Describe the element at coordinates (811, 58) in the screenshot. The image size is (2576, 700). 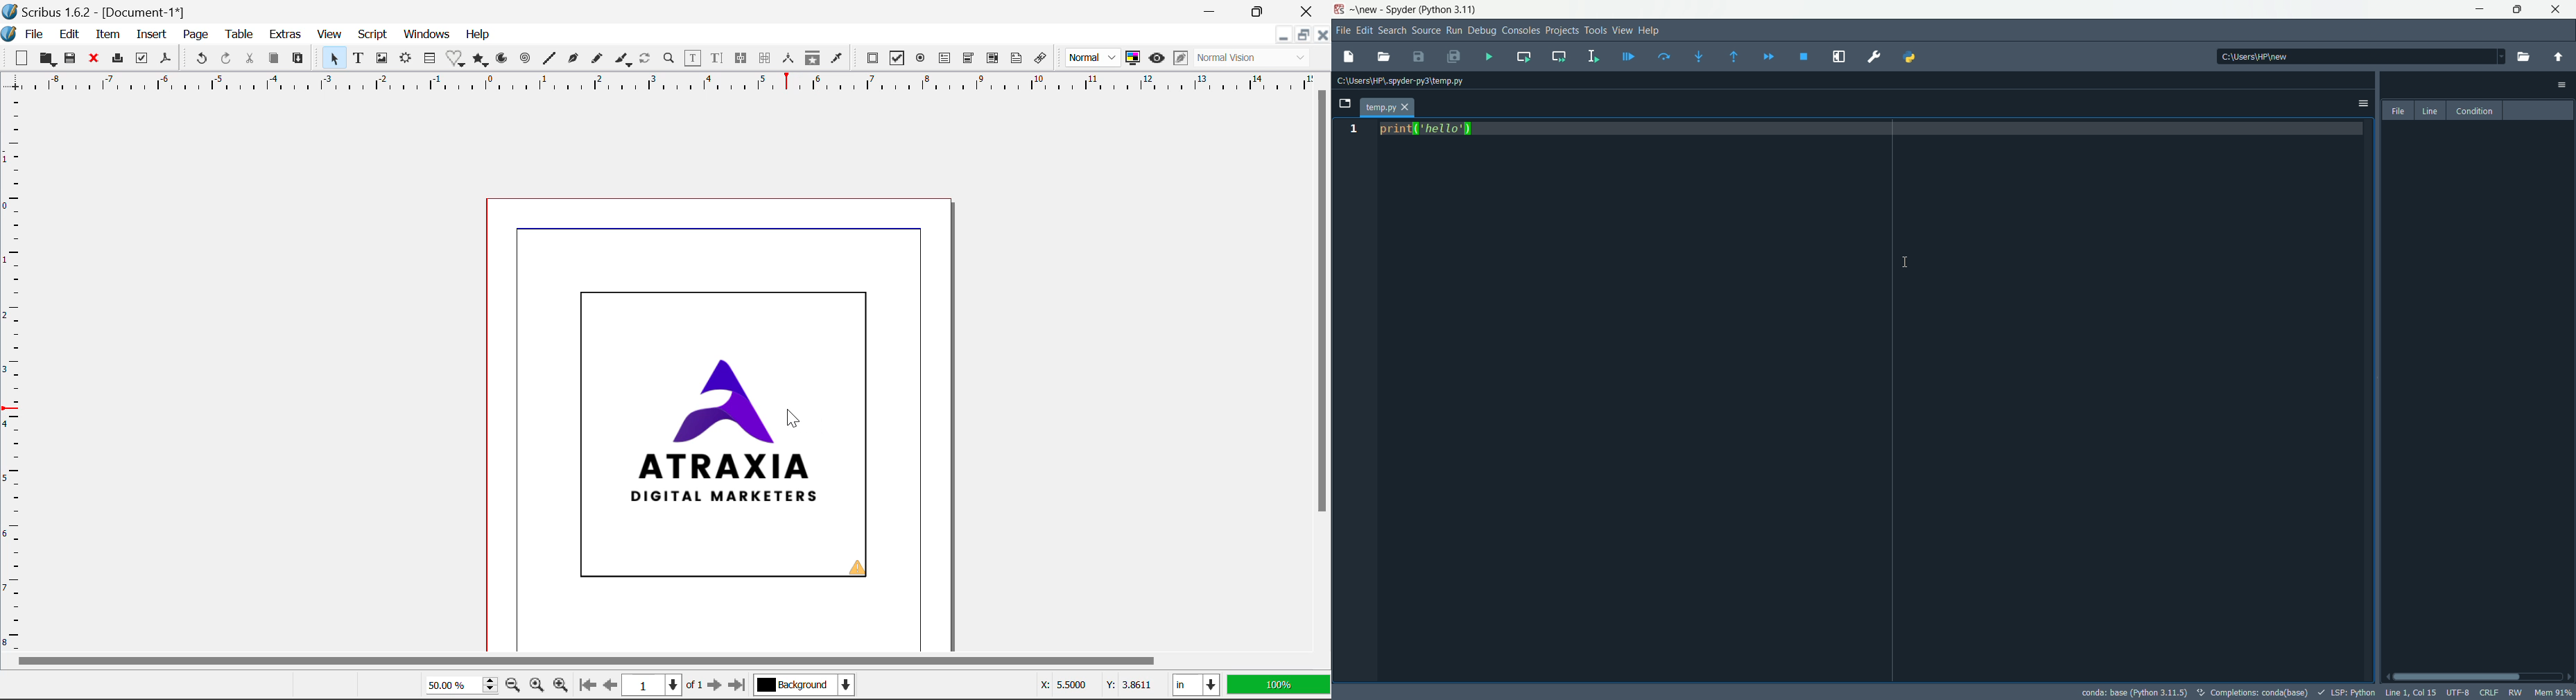
I see `Copy Item Properties` at that location.